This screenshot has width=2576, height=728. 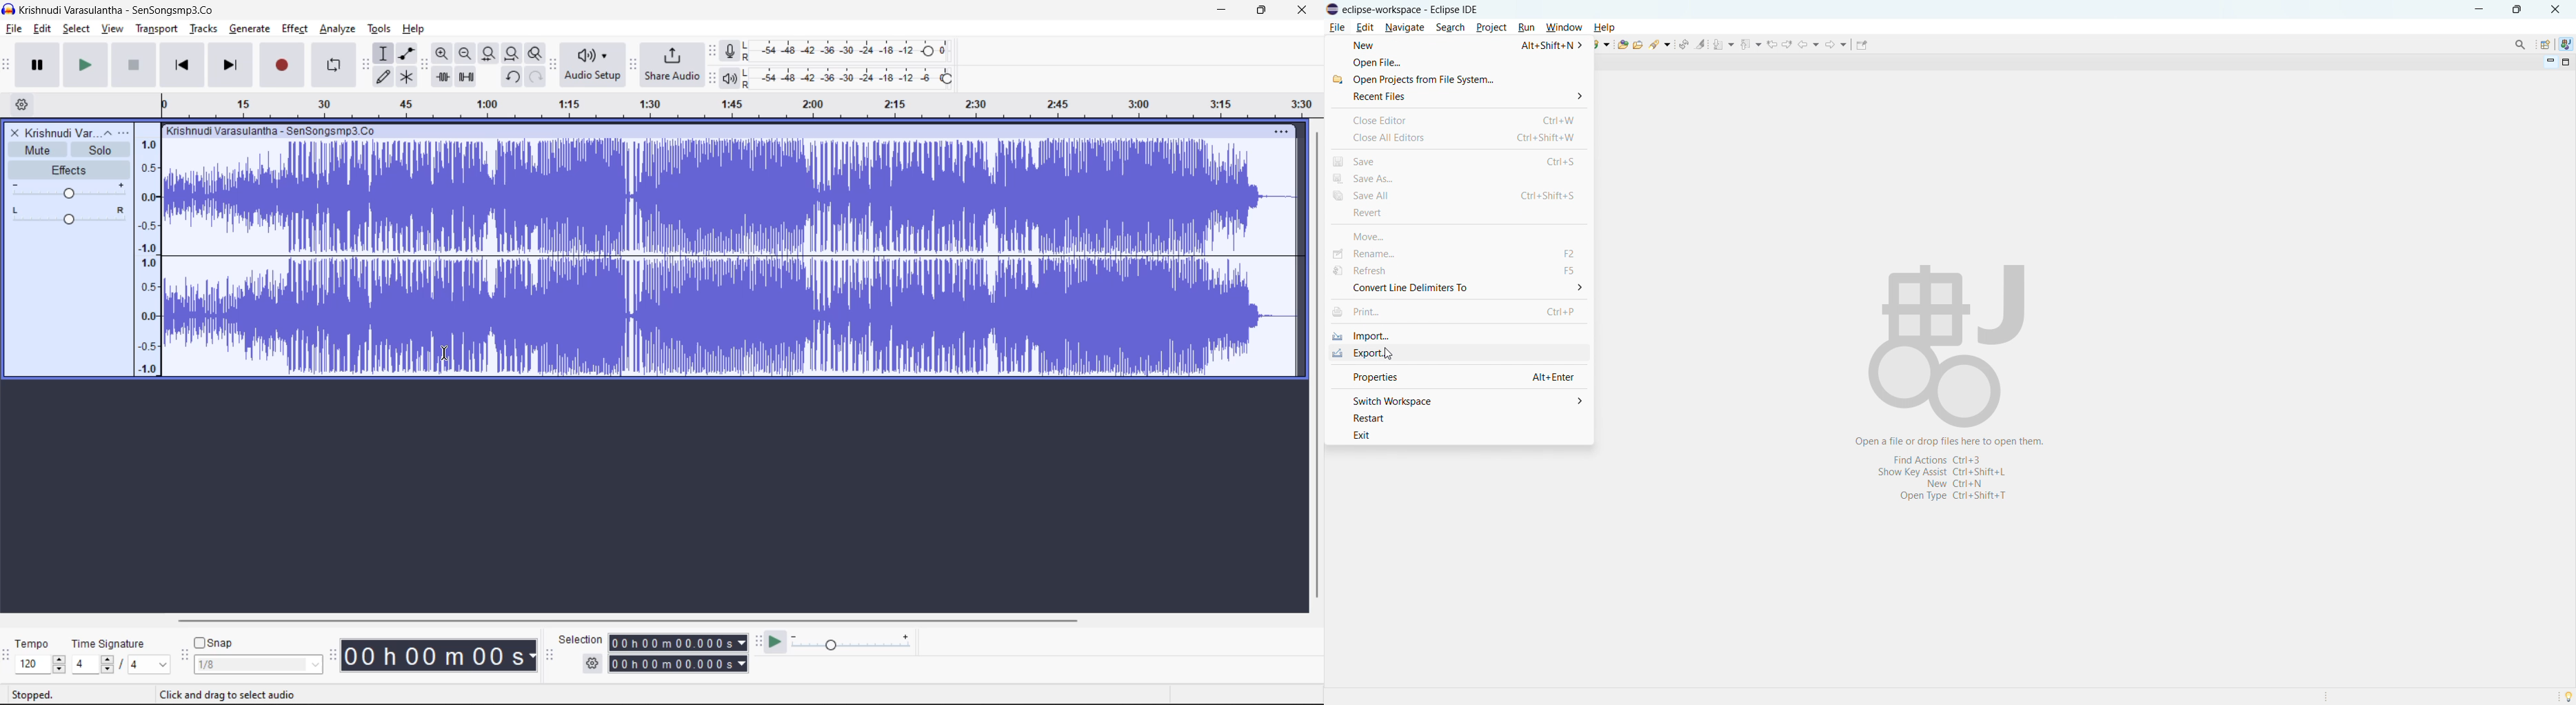 What do you see at coordinates (514, 77) in the screenshot?
I see `undo` at bounding box center [514, 77].